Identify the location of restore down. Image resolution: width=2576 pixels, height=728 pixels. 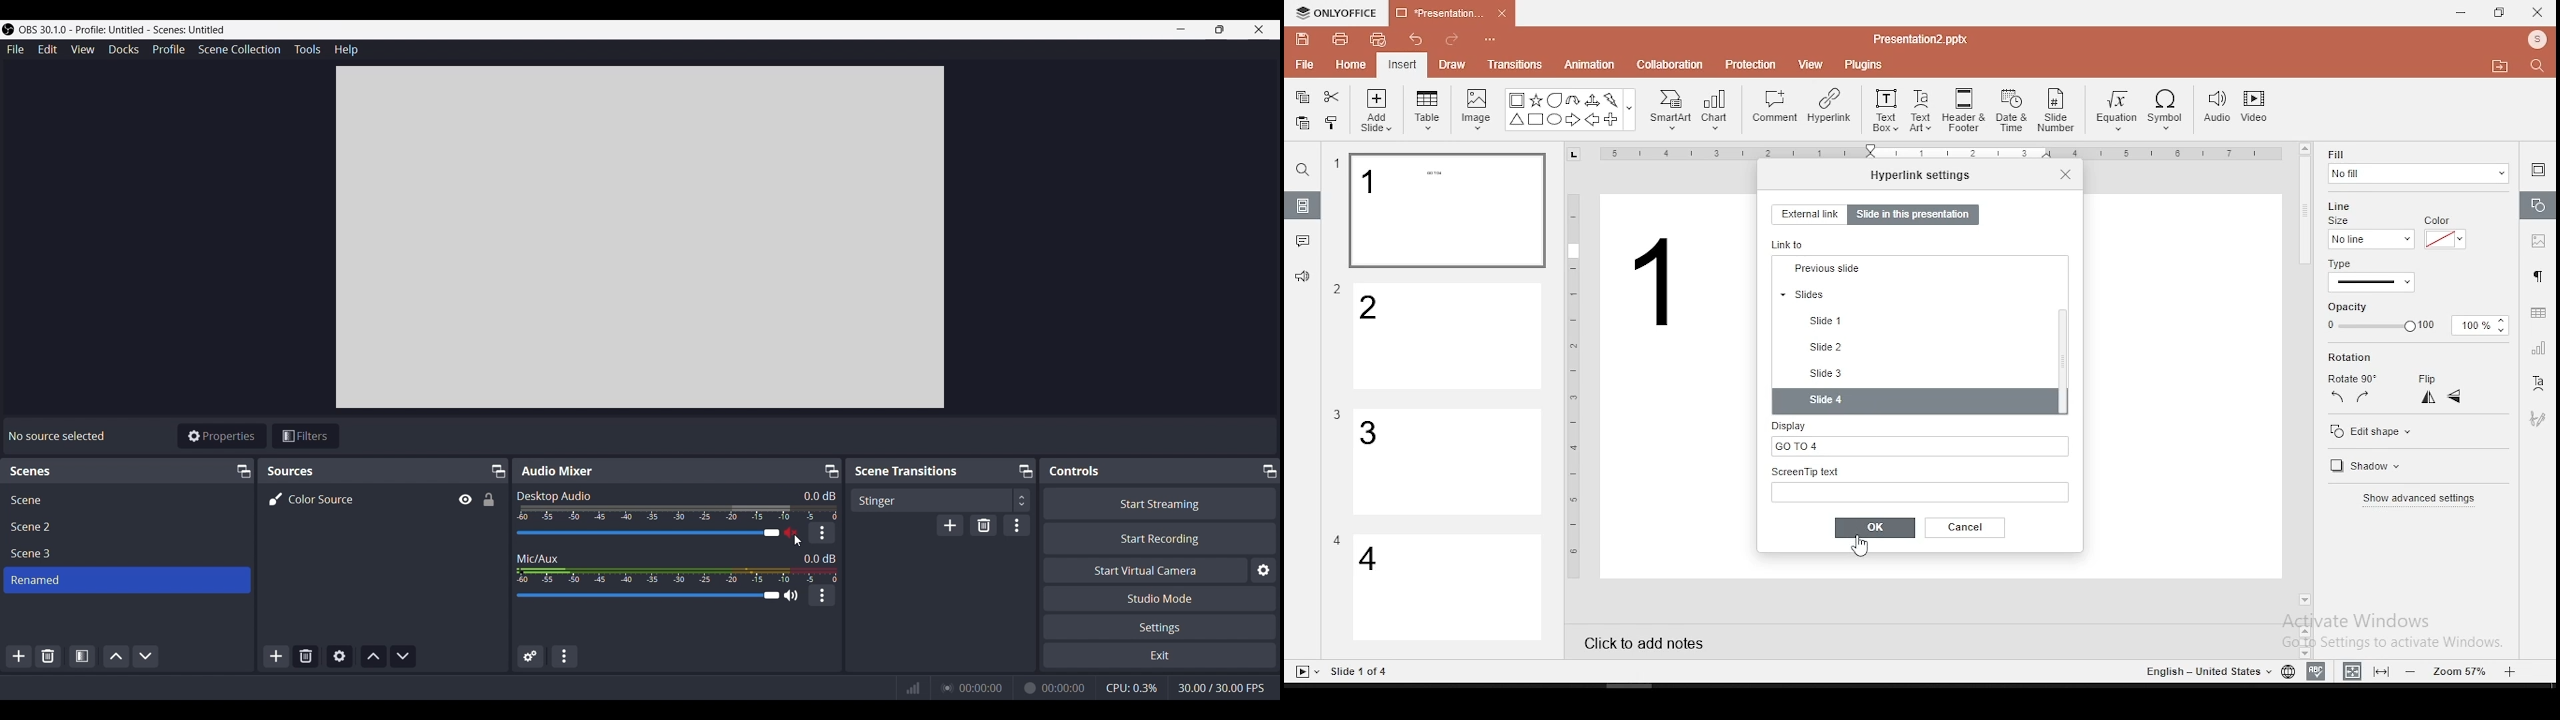
(1219, 29).